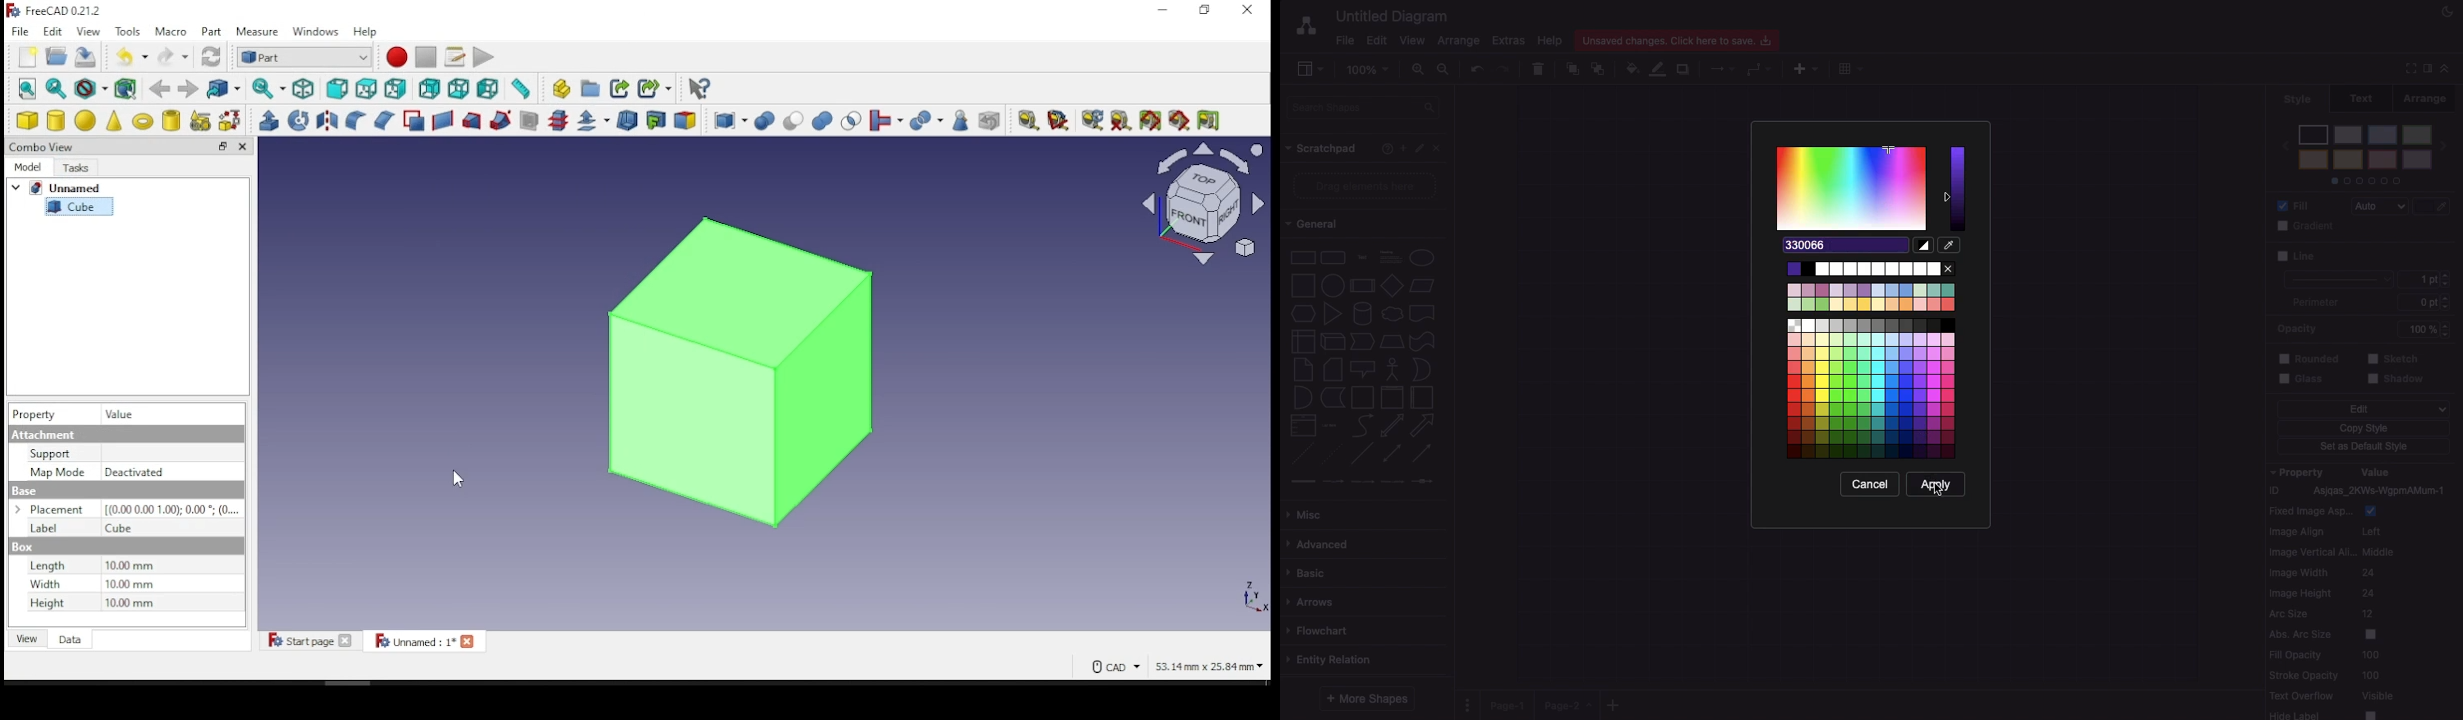 Image resolution: width=2464 pixels, height=728 pixels. Describe the element at coordinates (1421, 341) in the screenshot. I see `tape` at that location.